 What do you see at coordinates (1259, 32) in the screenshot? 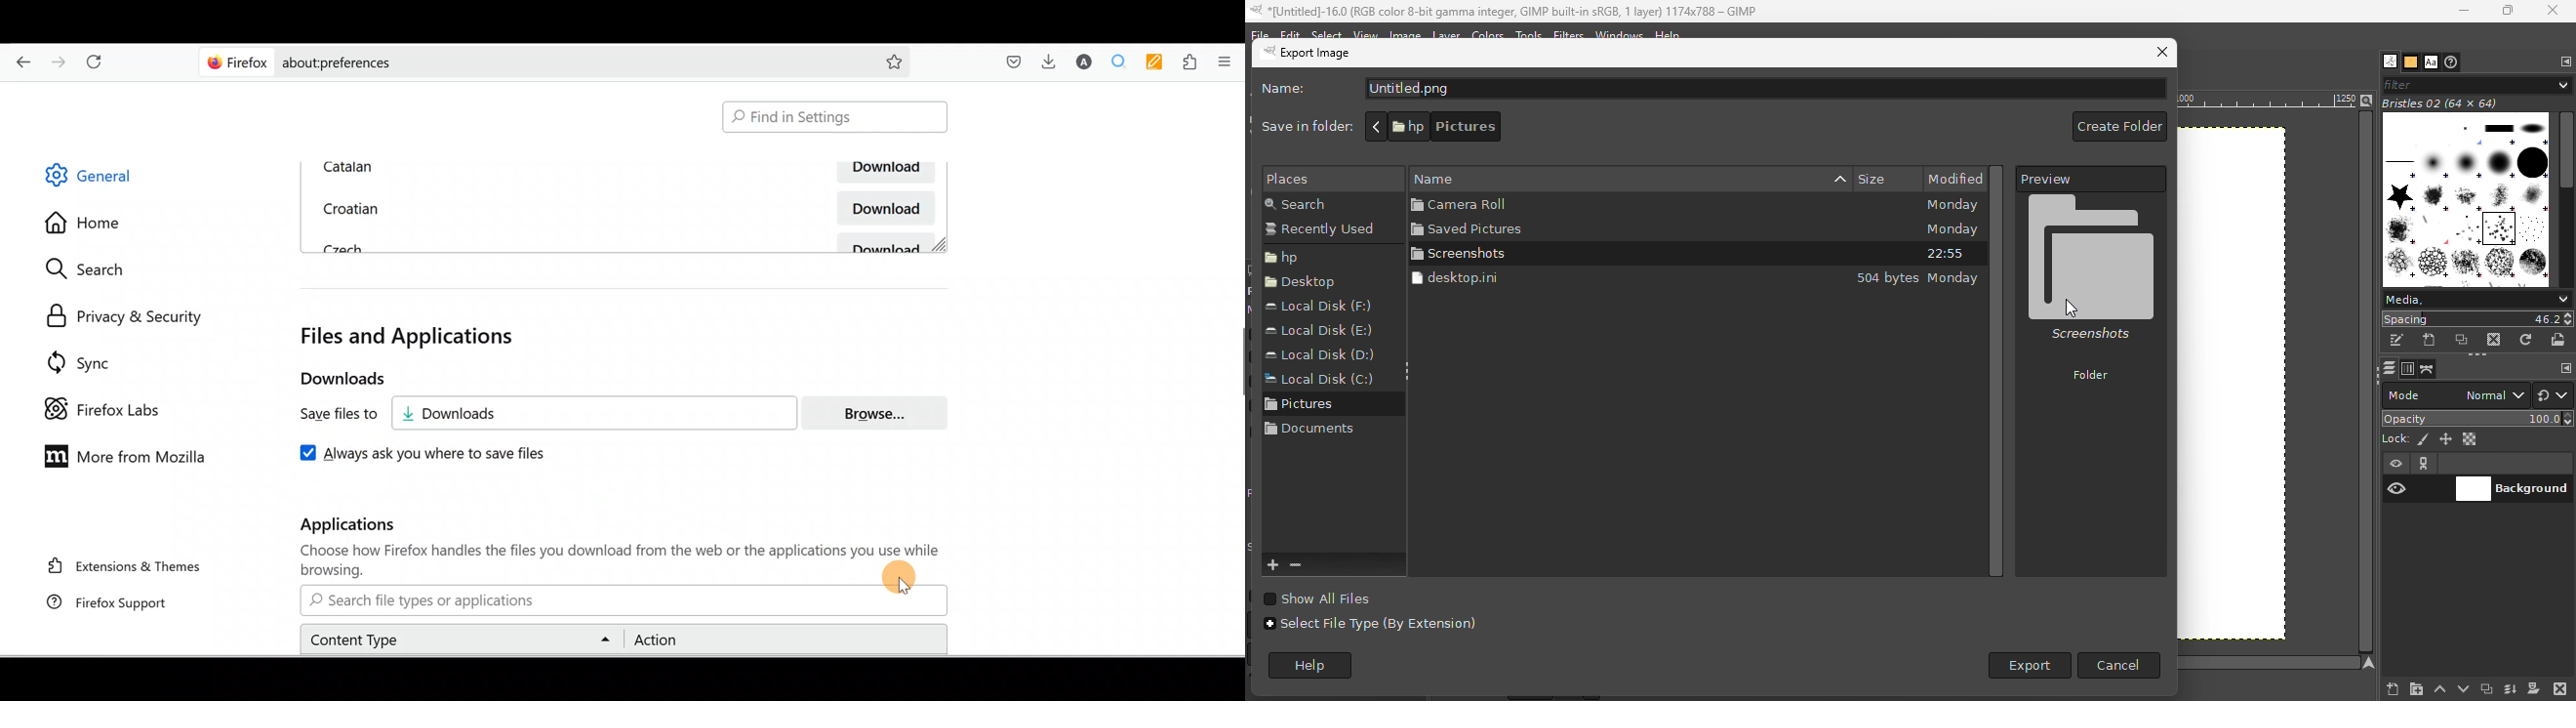
I see `File` at bounding box center [1259, 32].